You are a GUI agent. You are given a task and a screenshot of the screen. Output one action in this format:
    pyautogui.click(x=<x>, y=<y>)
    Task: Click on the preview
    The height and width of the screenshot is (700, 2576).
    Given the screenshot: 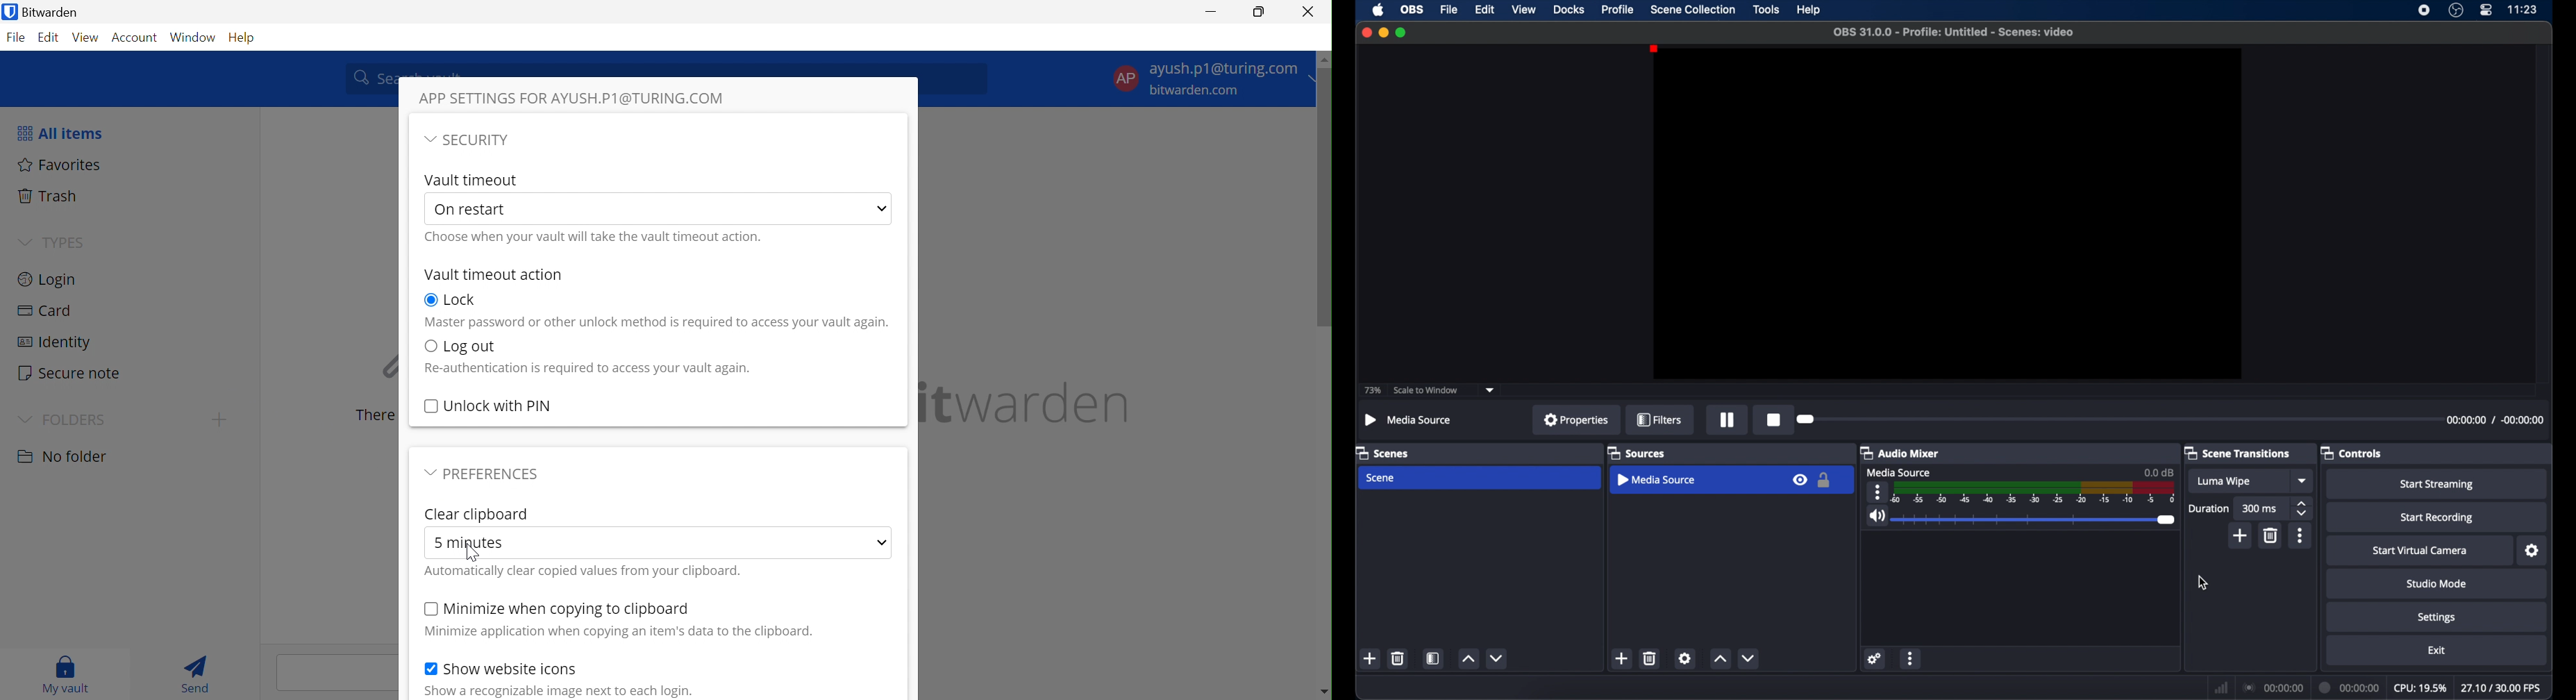 What is the action you would take?
    pyautogui.click(x=1945, y=213)
    